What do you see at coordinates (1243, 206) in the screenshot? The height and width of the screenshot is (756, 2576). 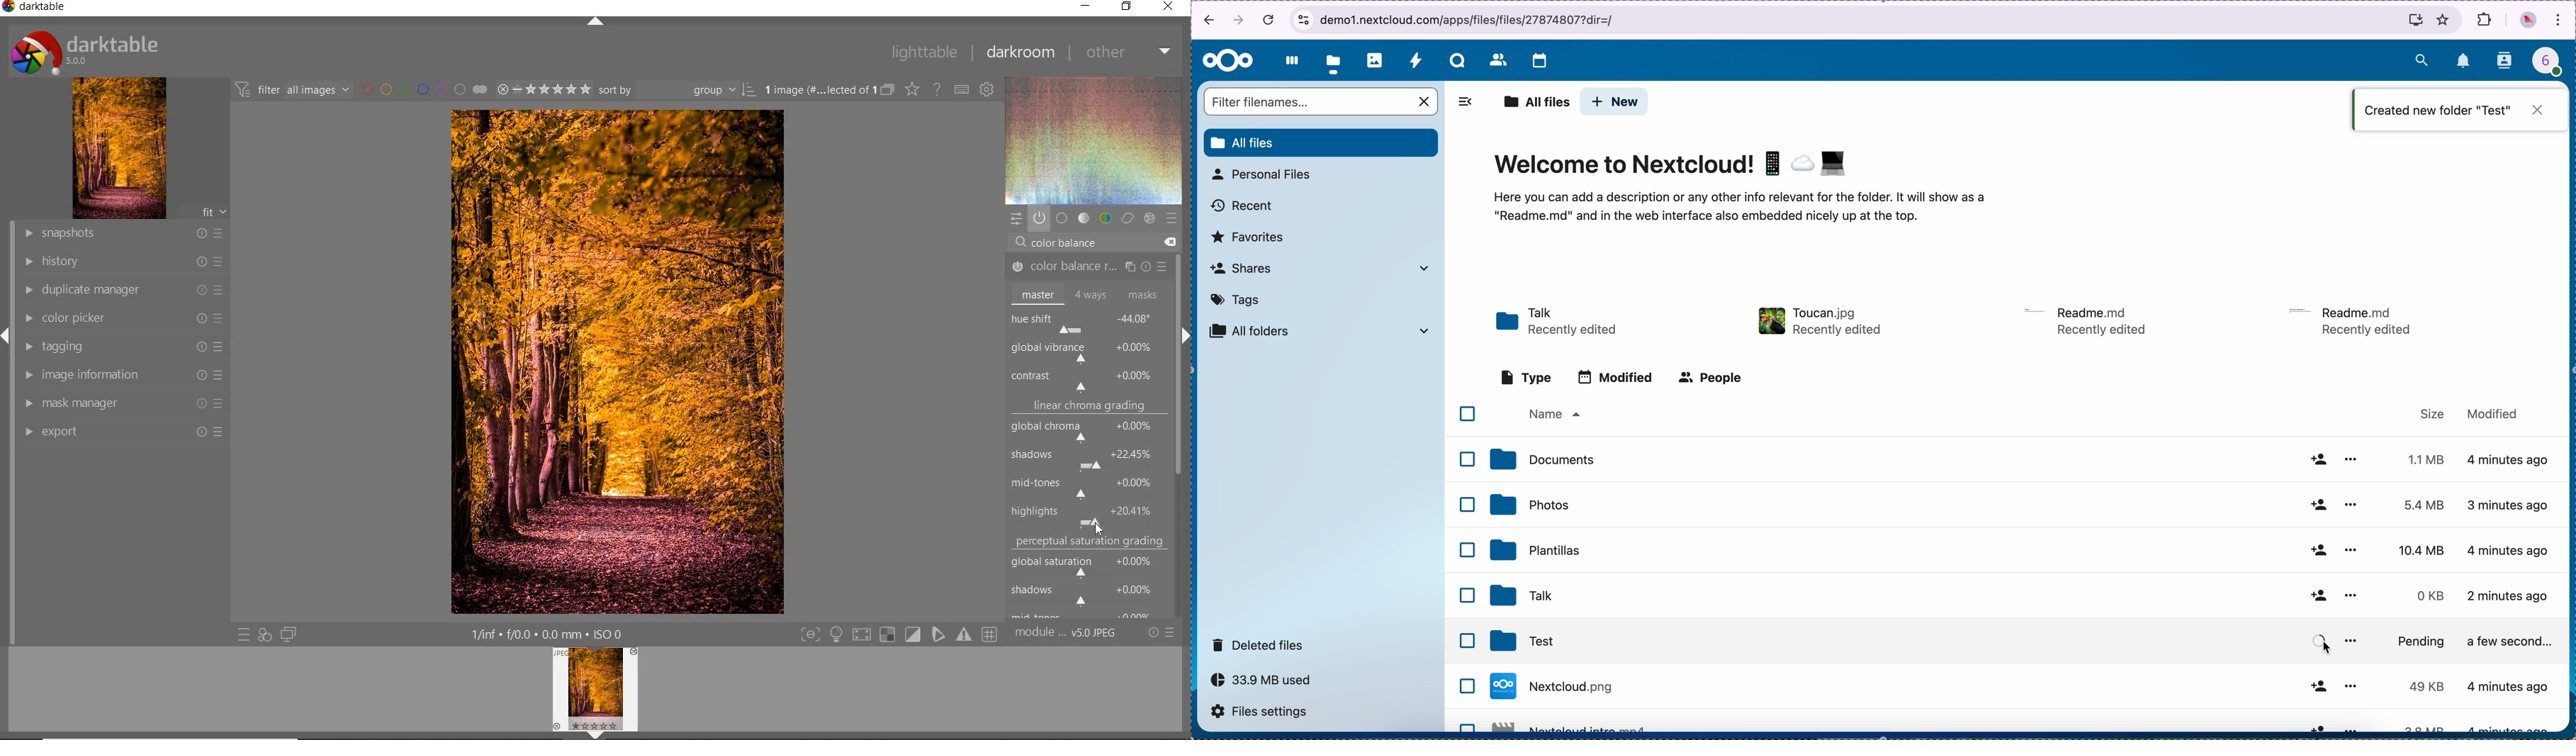 I see `recent` at bounding box center [1243, 206].